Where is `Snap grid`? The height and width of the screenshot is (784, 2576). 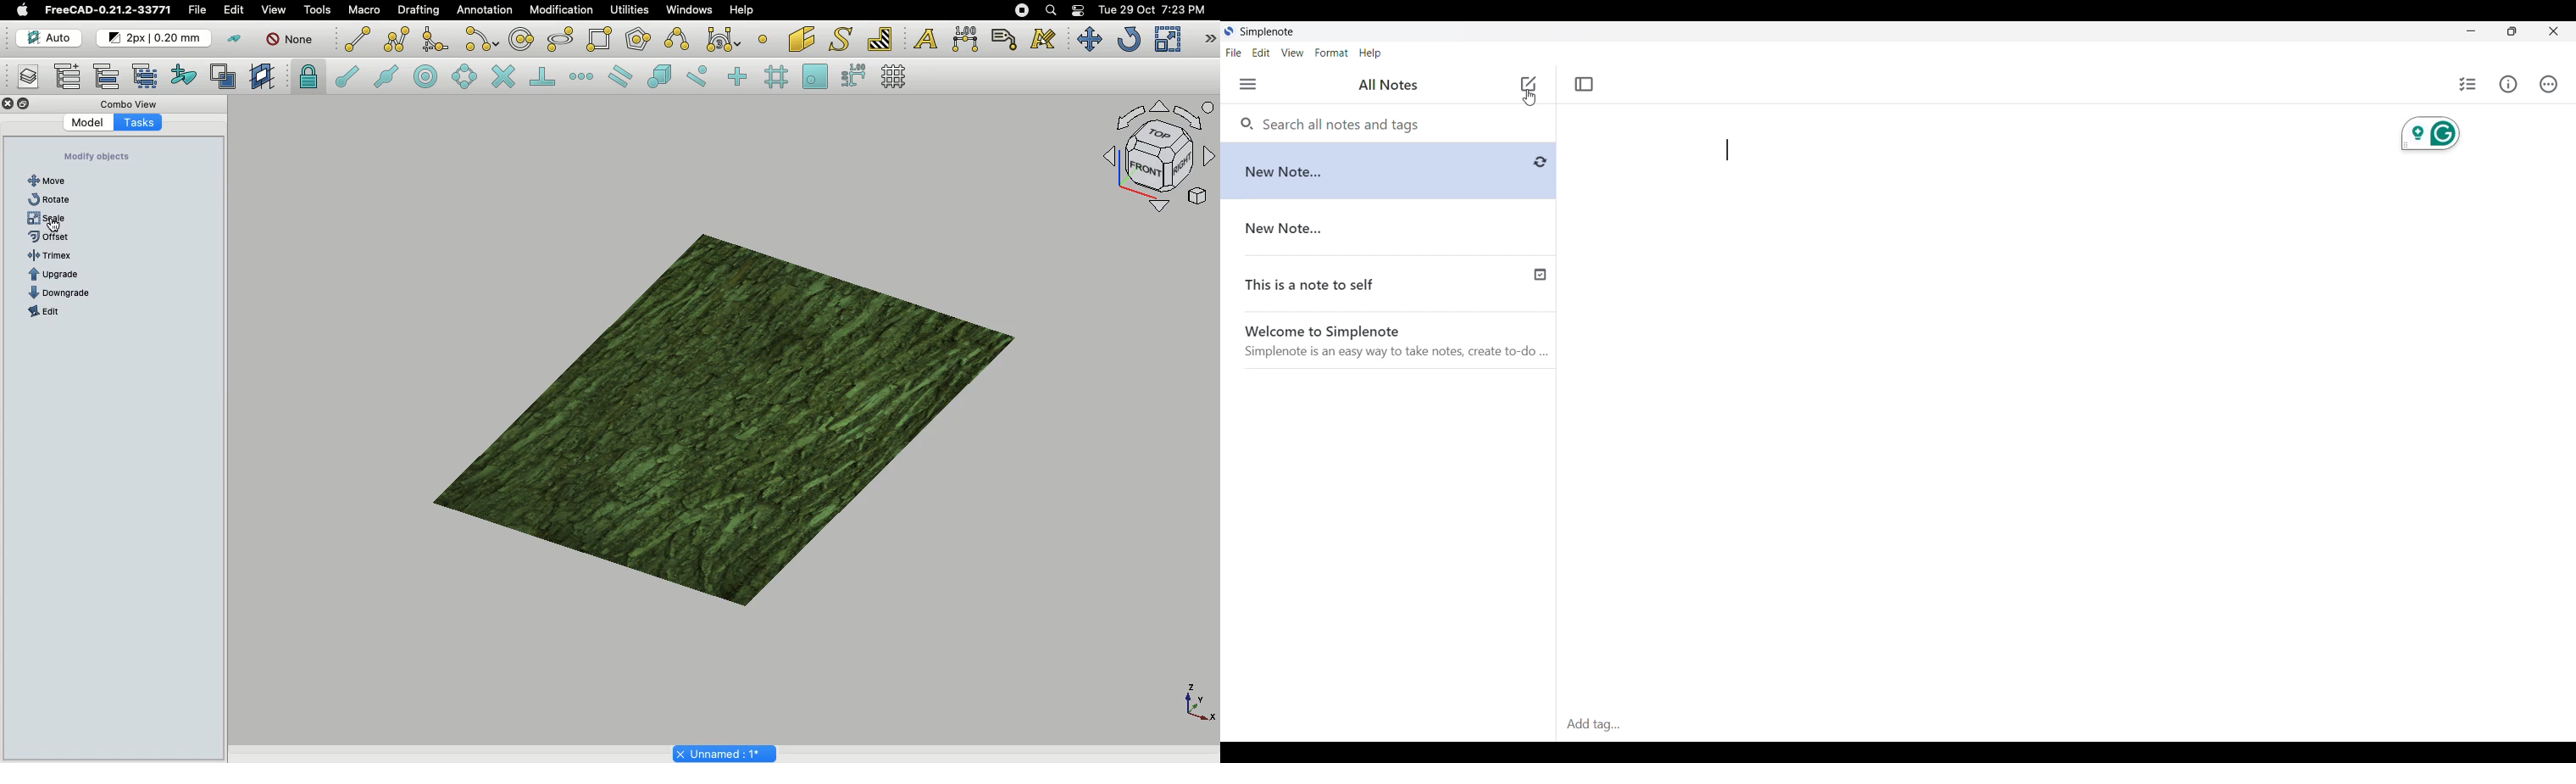 Snap grid is located at coordinates (778, 76).